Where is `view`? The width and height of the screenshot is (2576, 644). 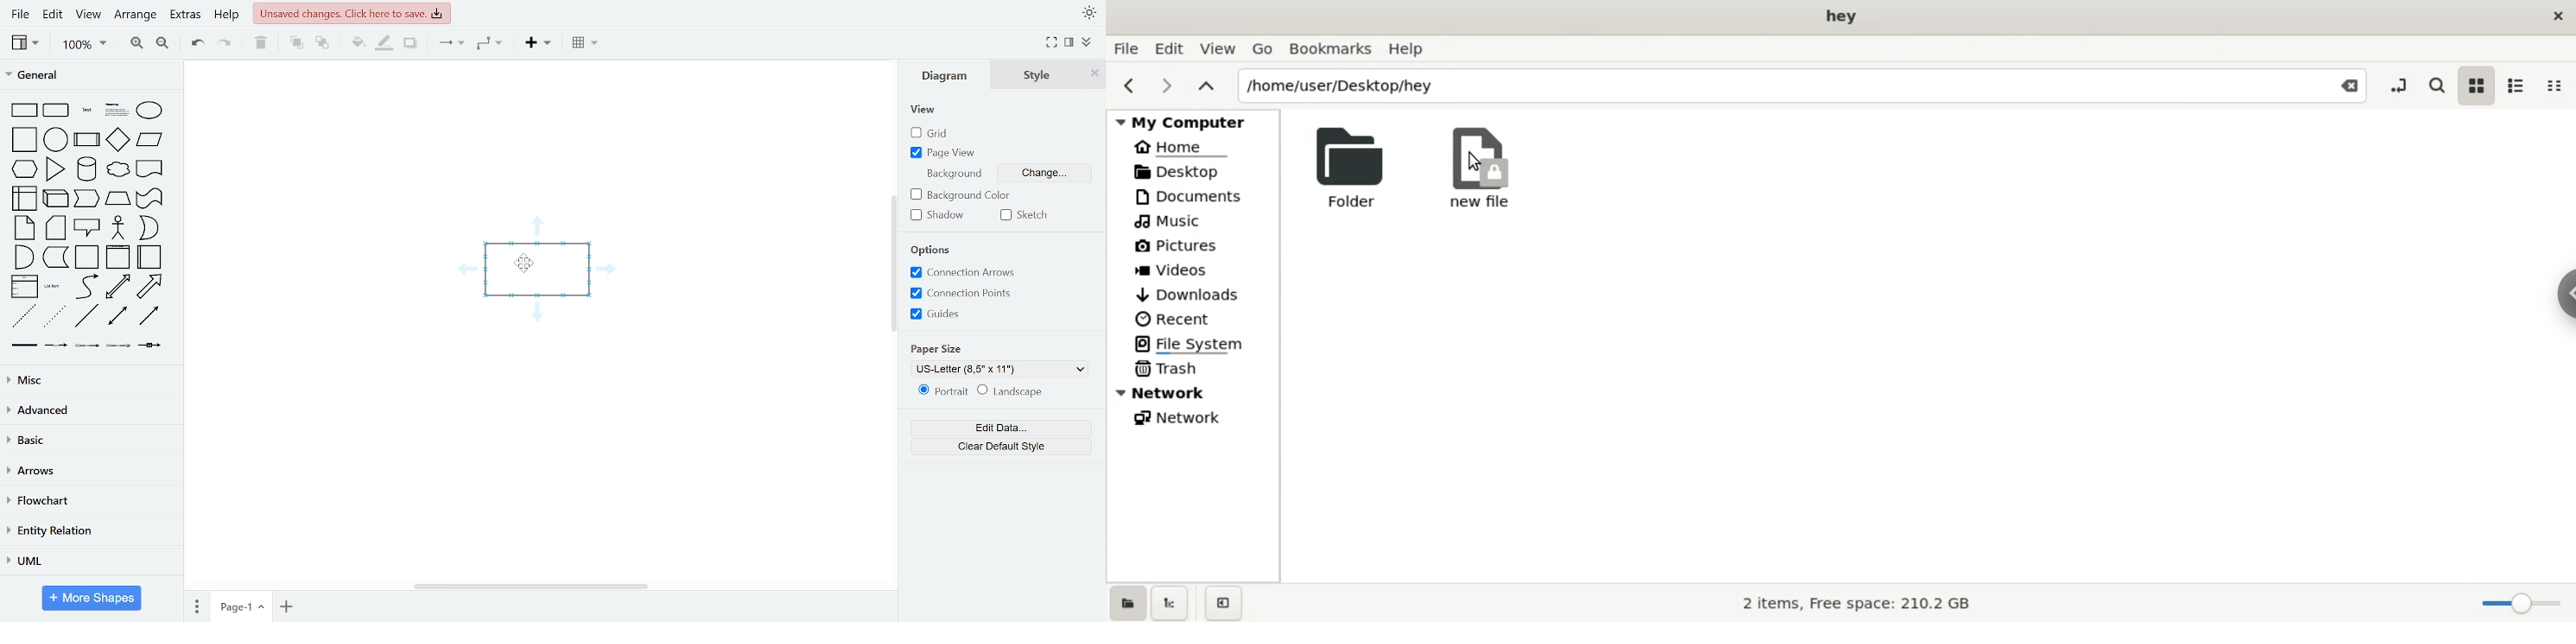
view is located at coordinates (28, 43).